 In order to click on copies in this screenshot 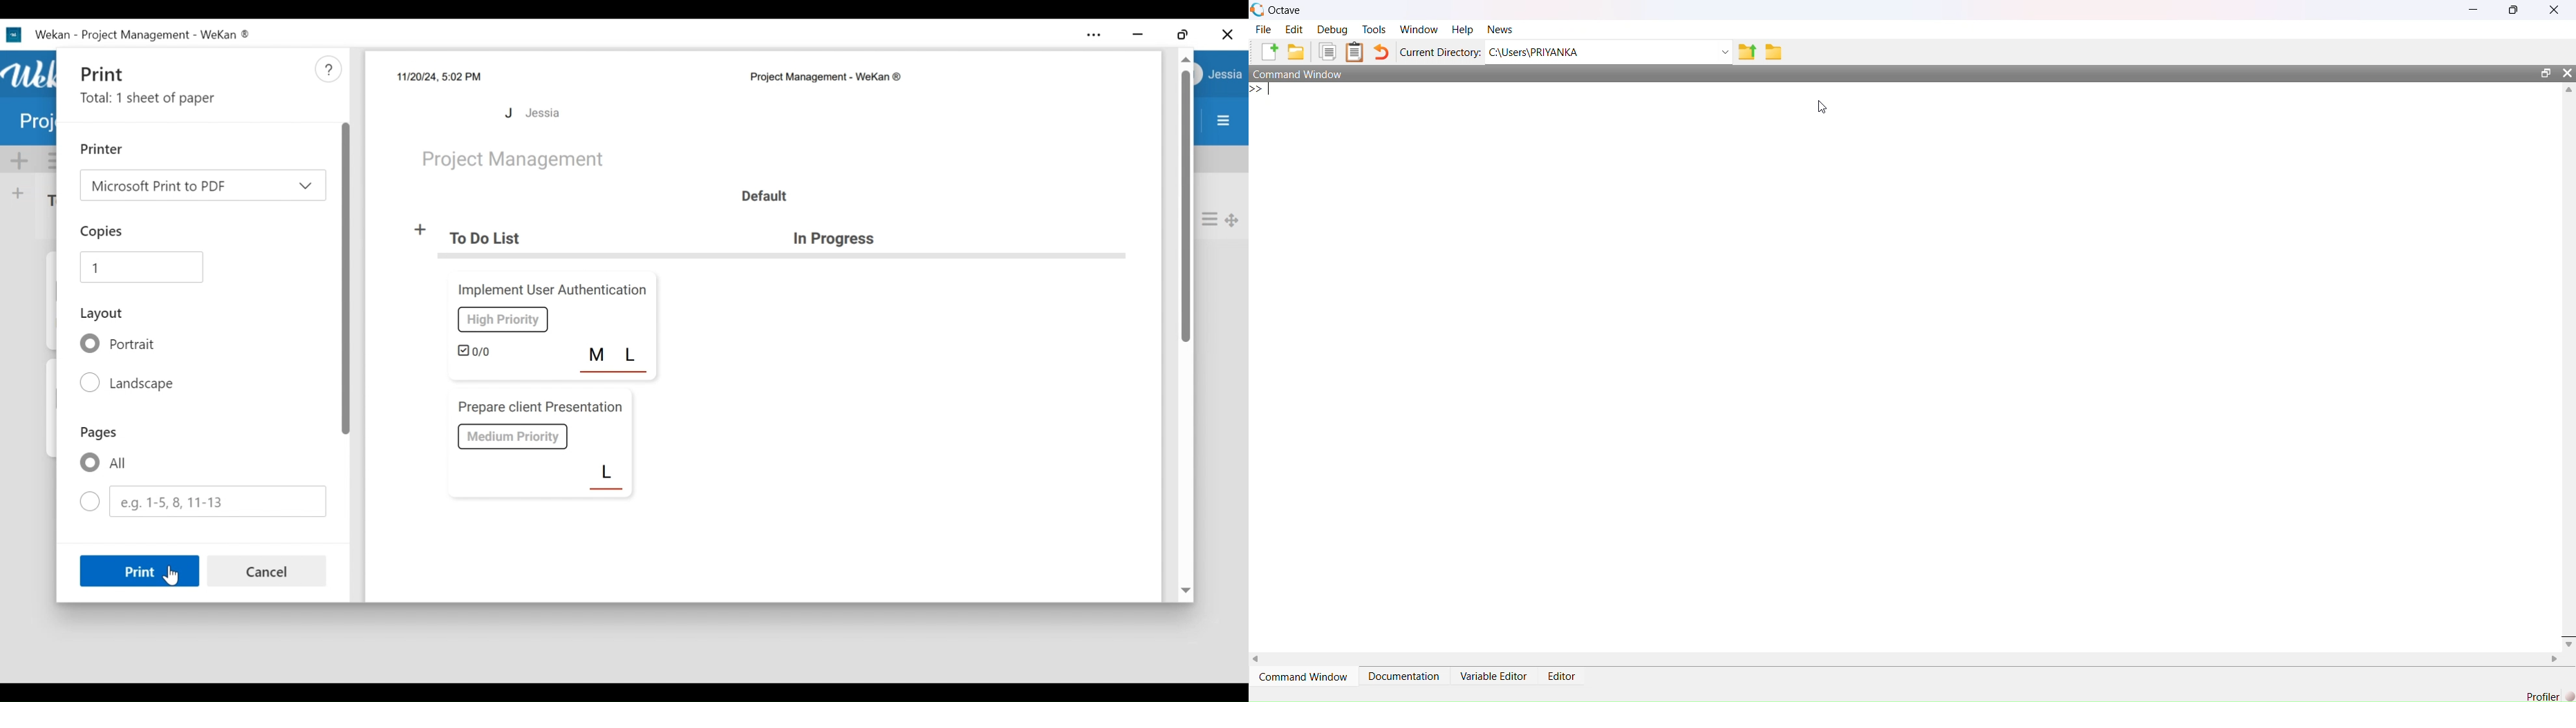, I will do `click(103, 232)`.